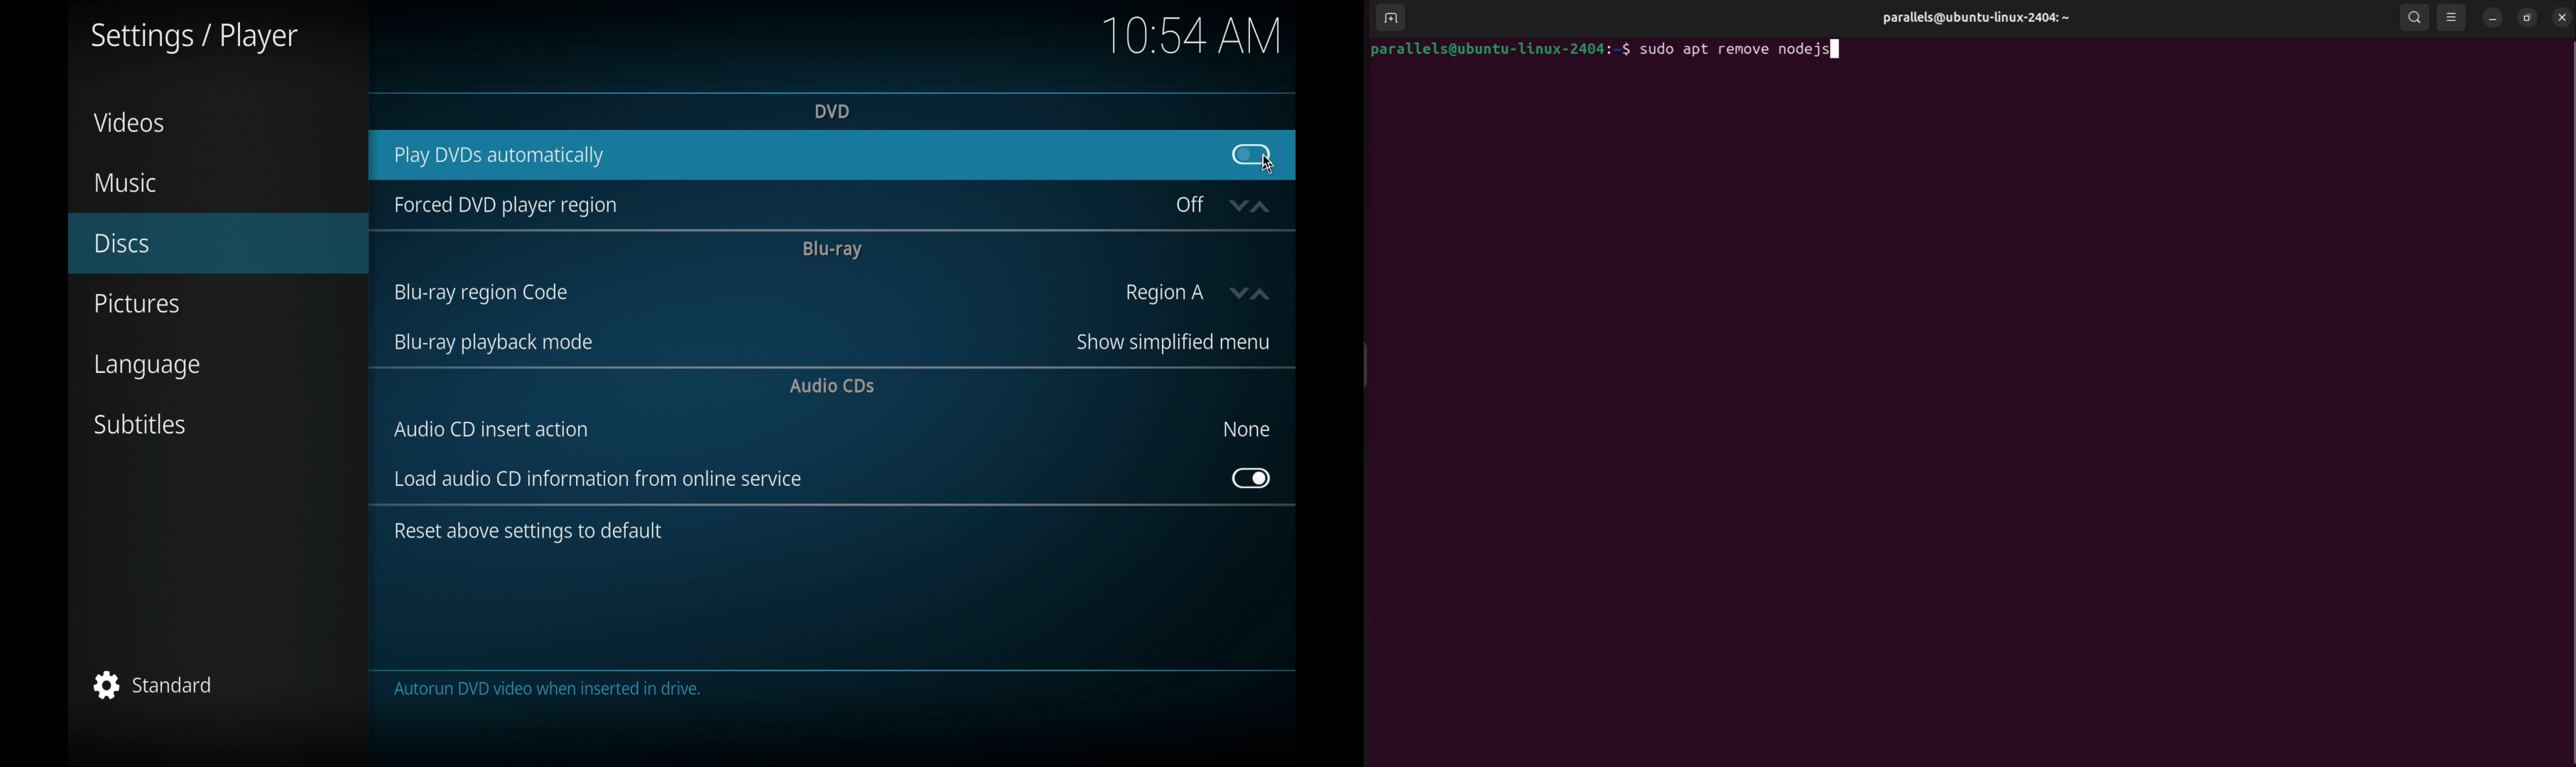  What do you see at coordinates (1192, 34) in the screenshot?
I see `10.54 am` at bounding box center [1192, 34].